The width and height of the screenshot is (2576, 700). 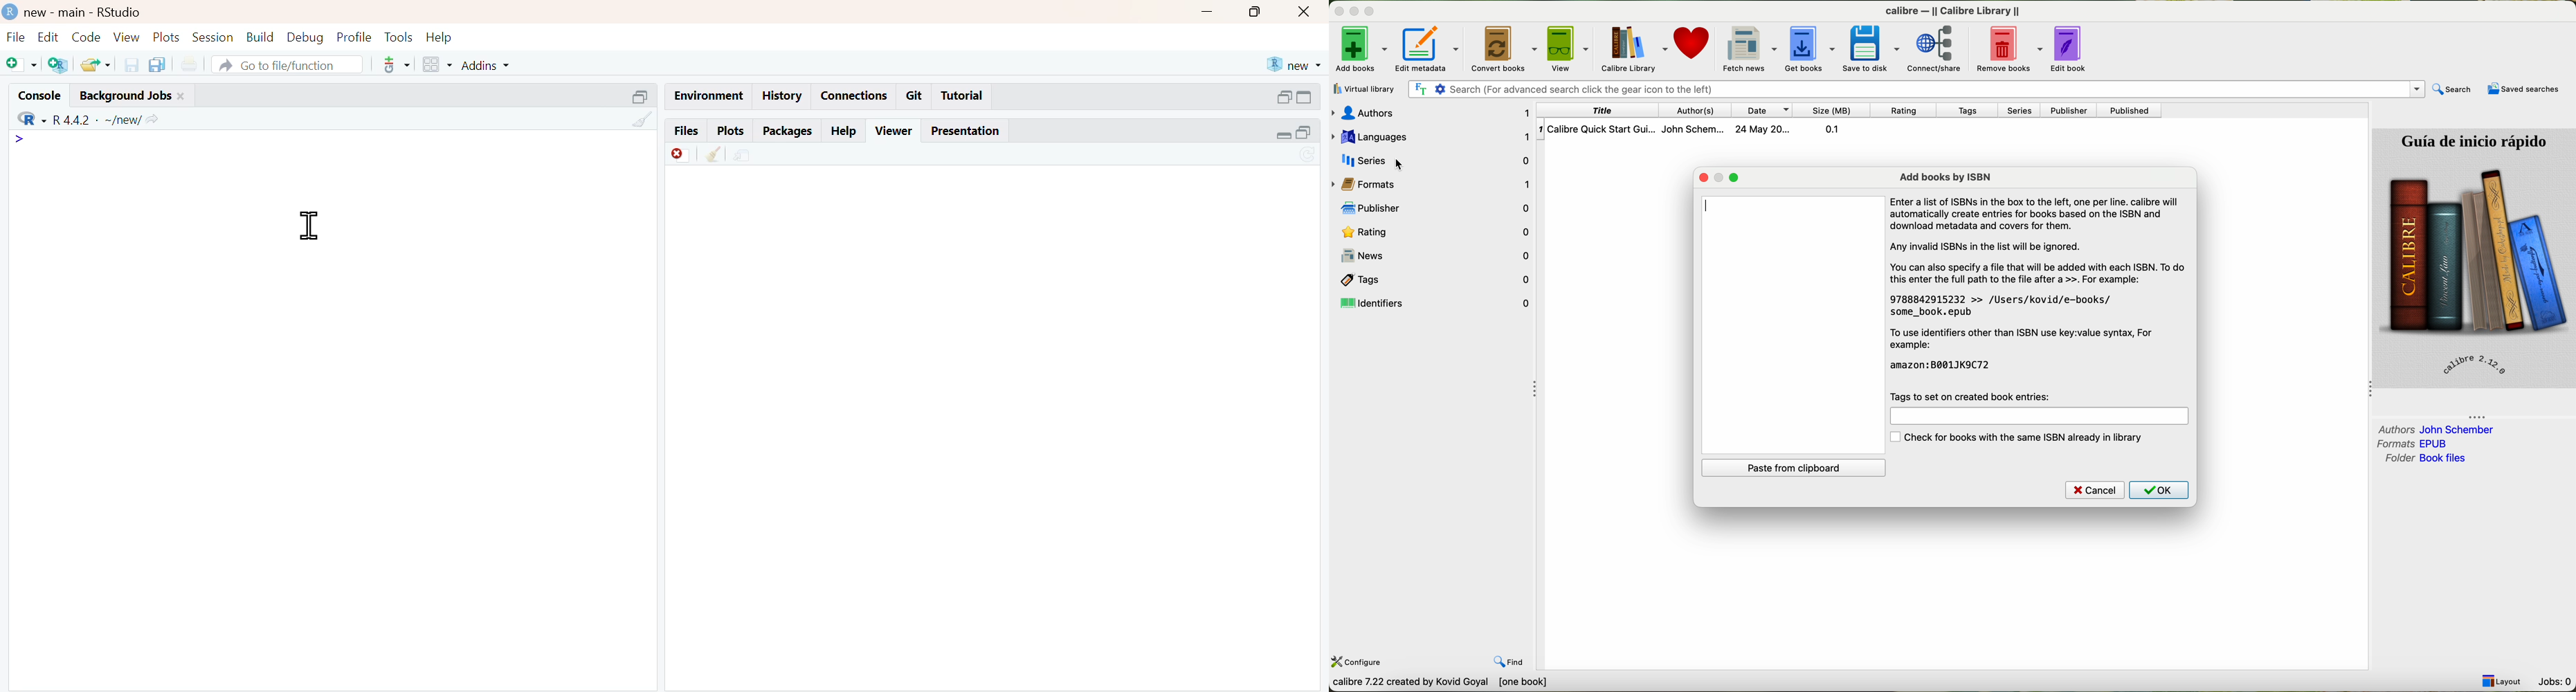 I want to click on connections, so click(x=855, y=96).